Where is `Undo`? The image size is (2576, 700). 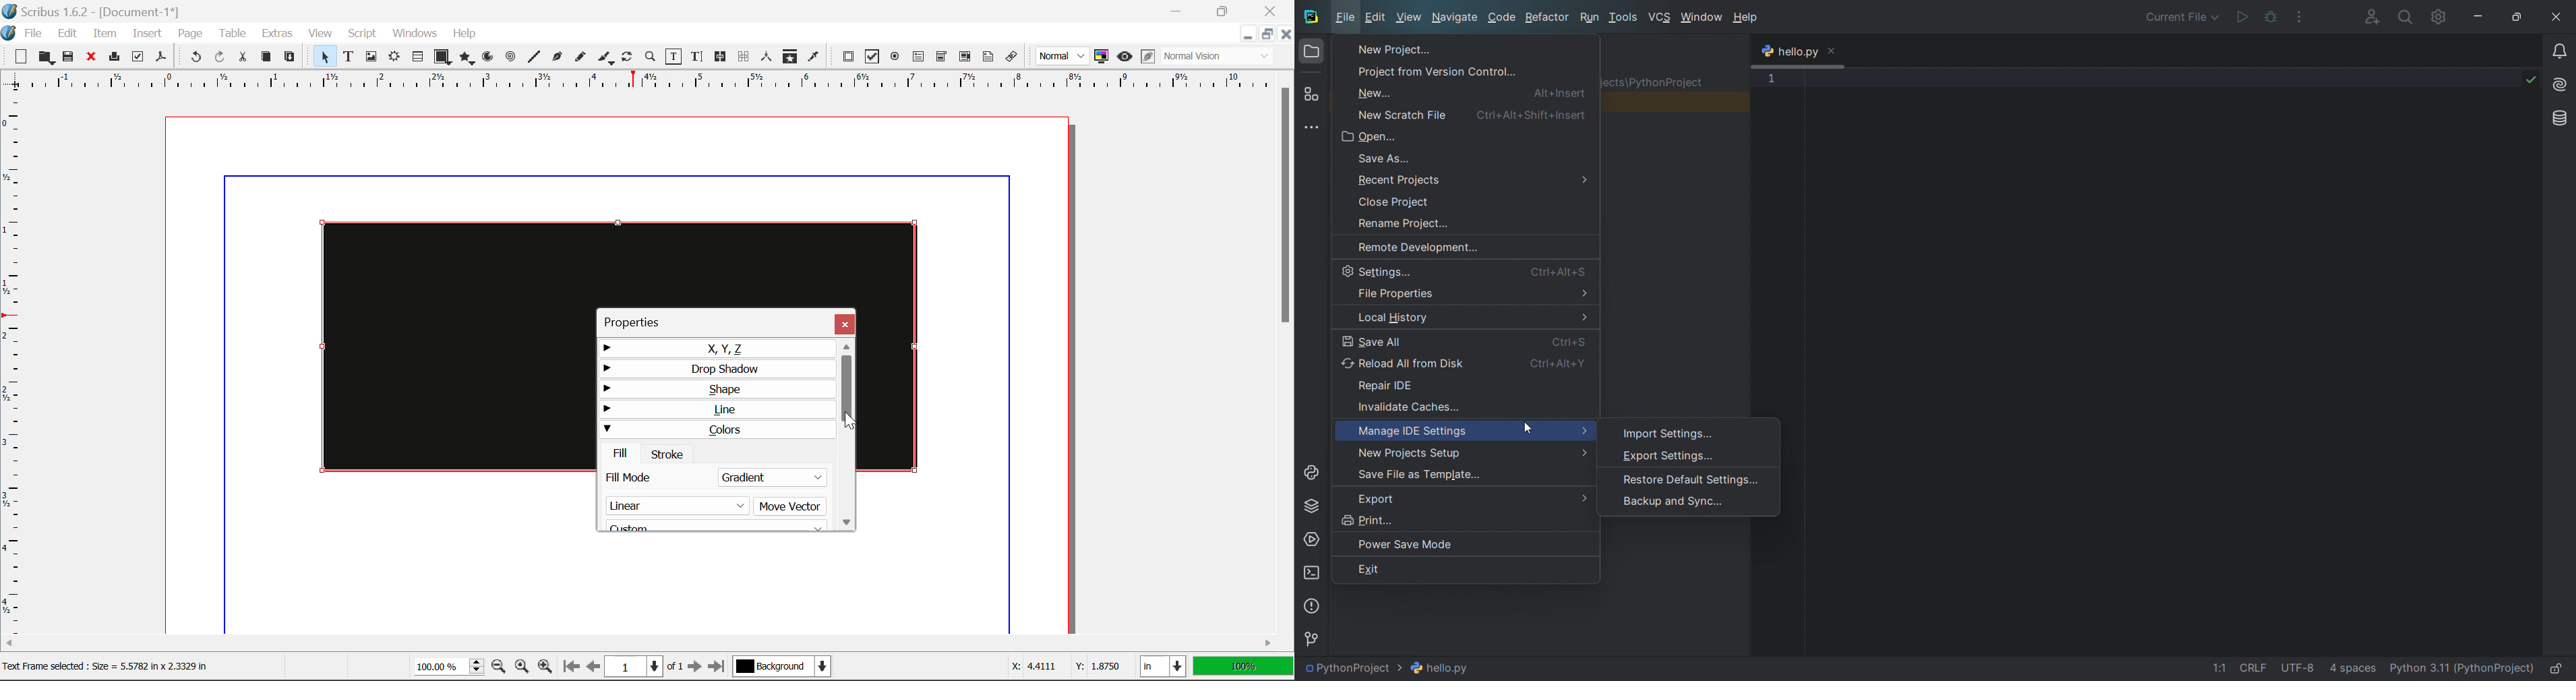 Undo is located at coordinates (196, 59).